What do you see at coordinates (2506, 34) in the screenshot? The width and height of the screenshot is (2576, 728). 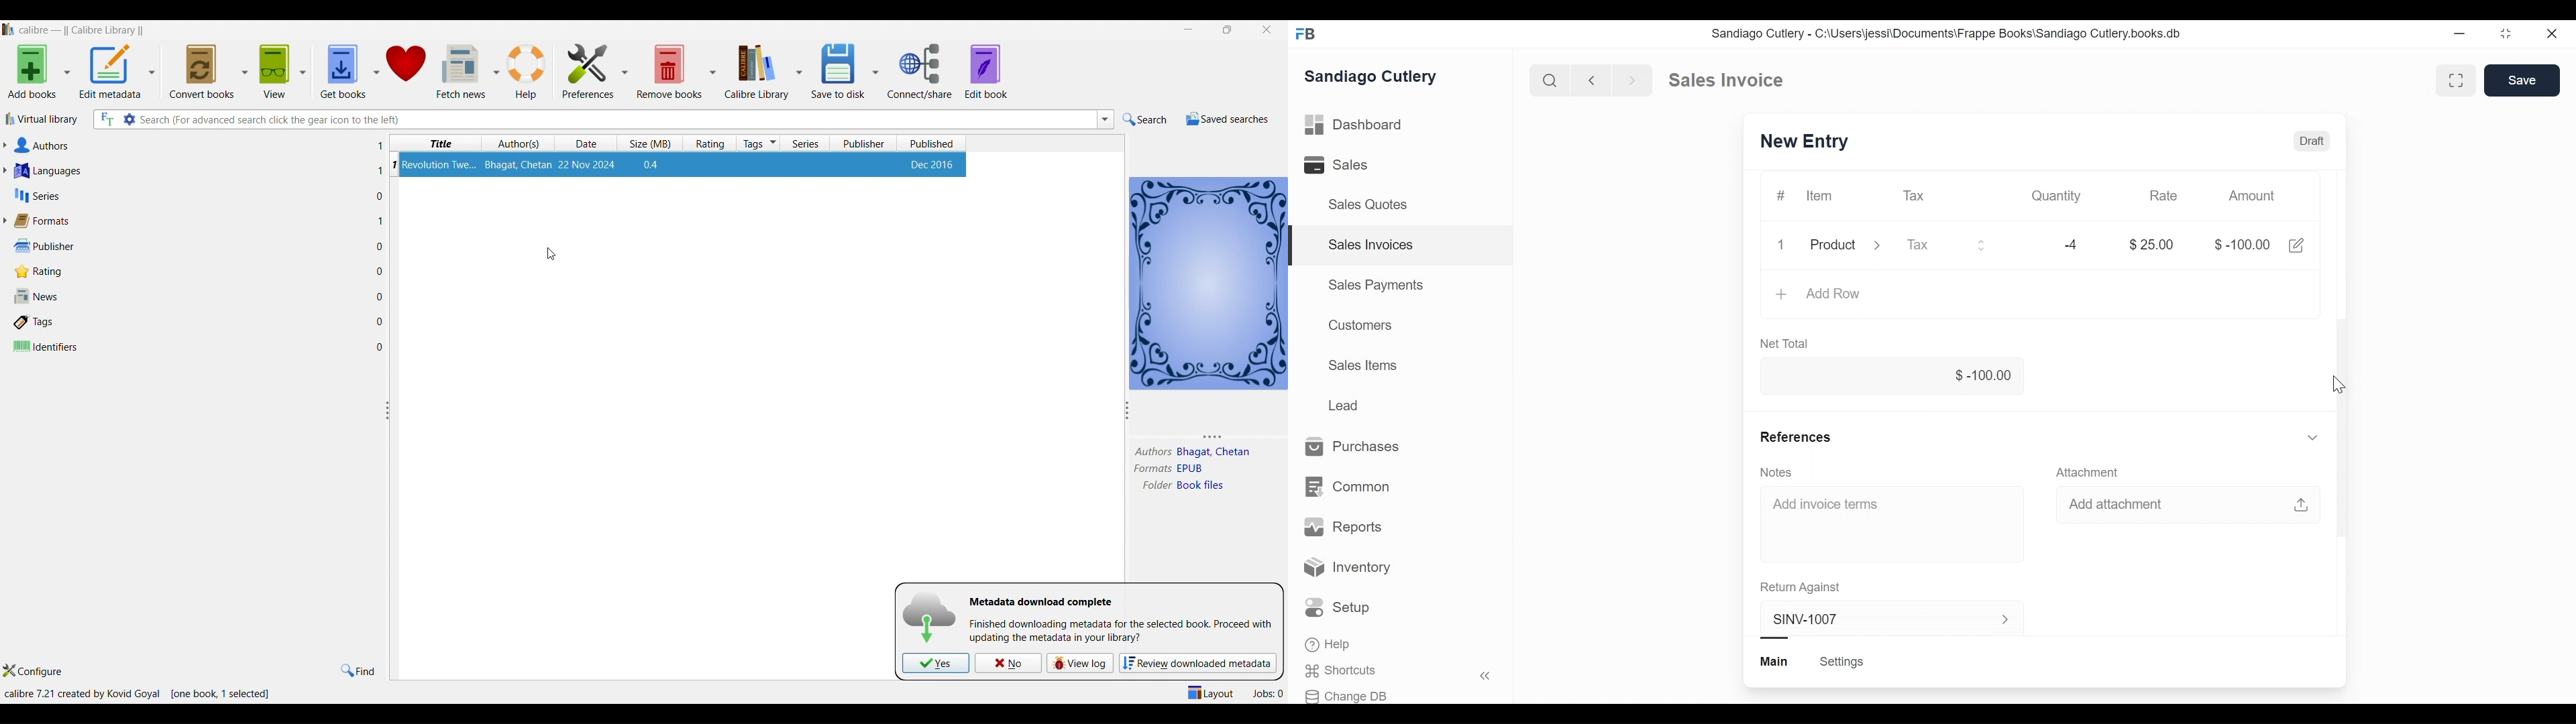 I see `Toggle between form and full width` at bounding box center [2506, 34].